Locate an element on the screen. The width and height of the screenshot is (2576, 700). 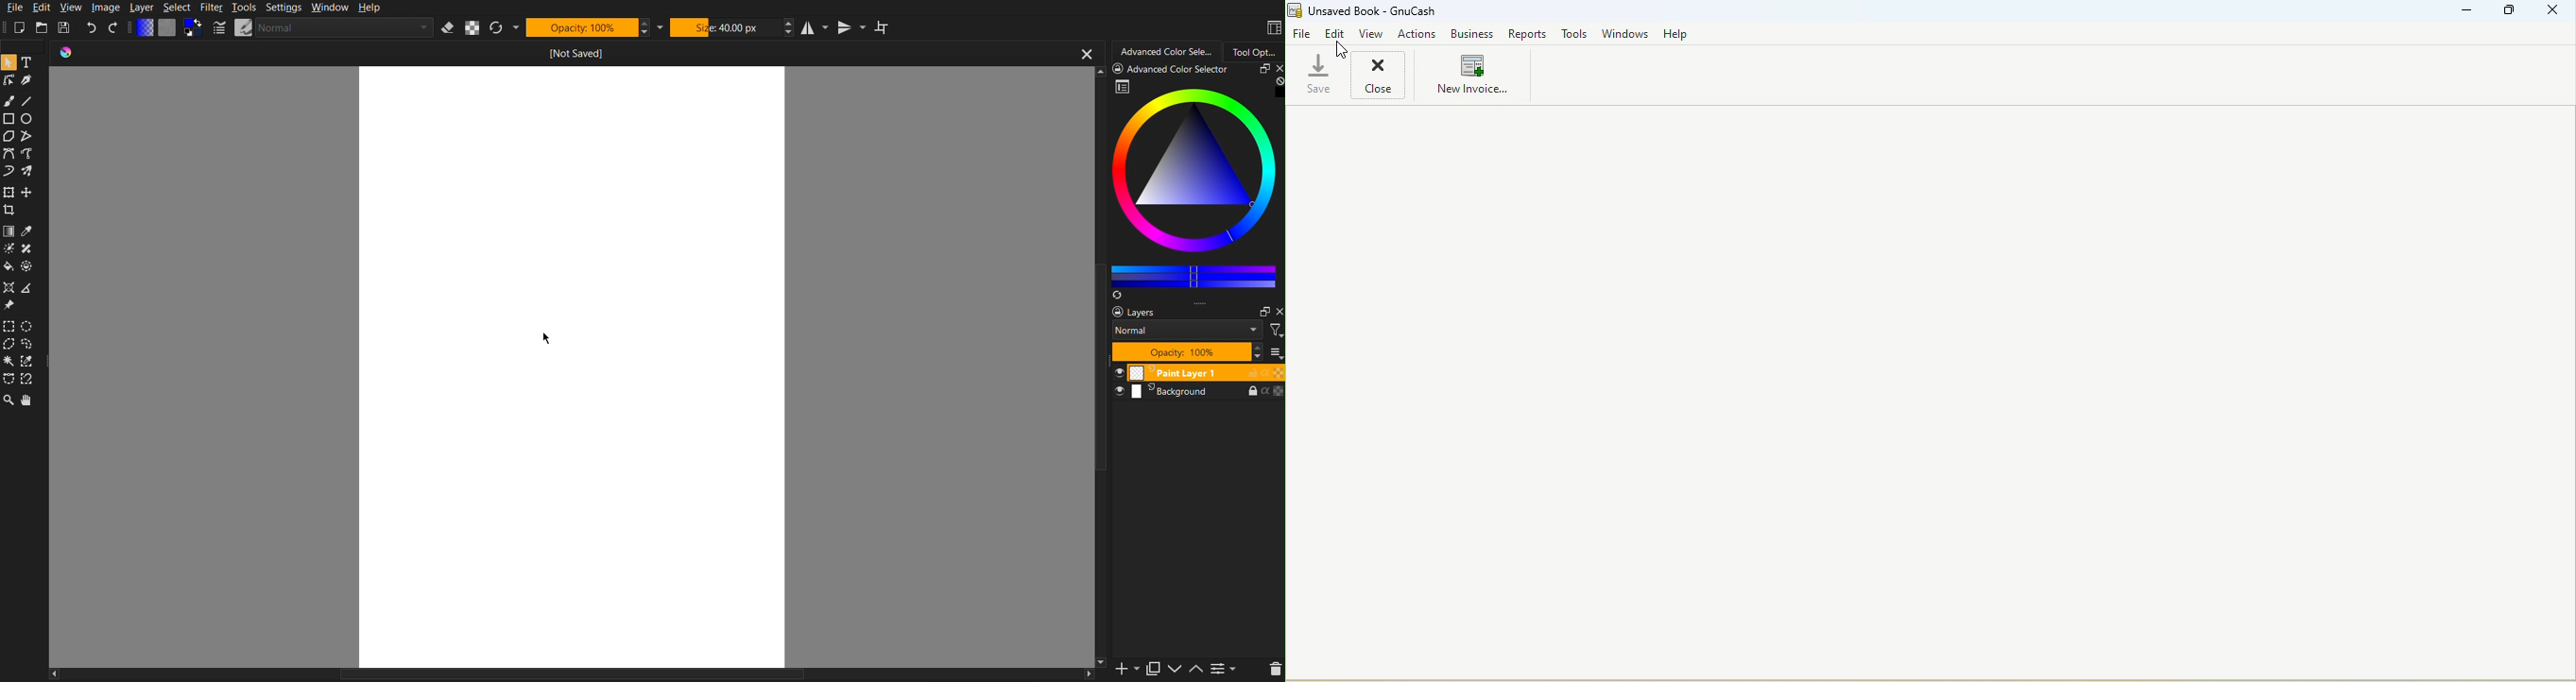
Erase is located at coordinates (448, 28).